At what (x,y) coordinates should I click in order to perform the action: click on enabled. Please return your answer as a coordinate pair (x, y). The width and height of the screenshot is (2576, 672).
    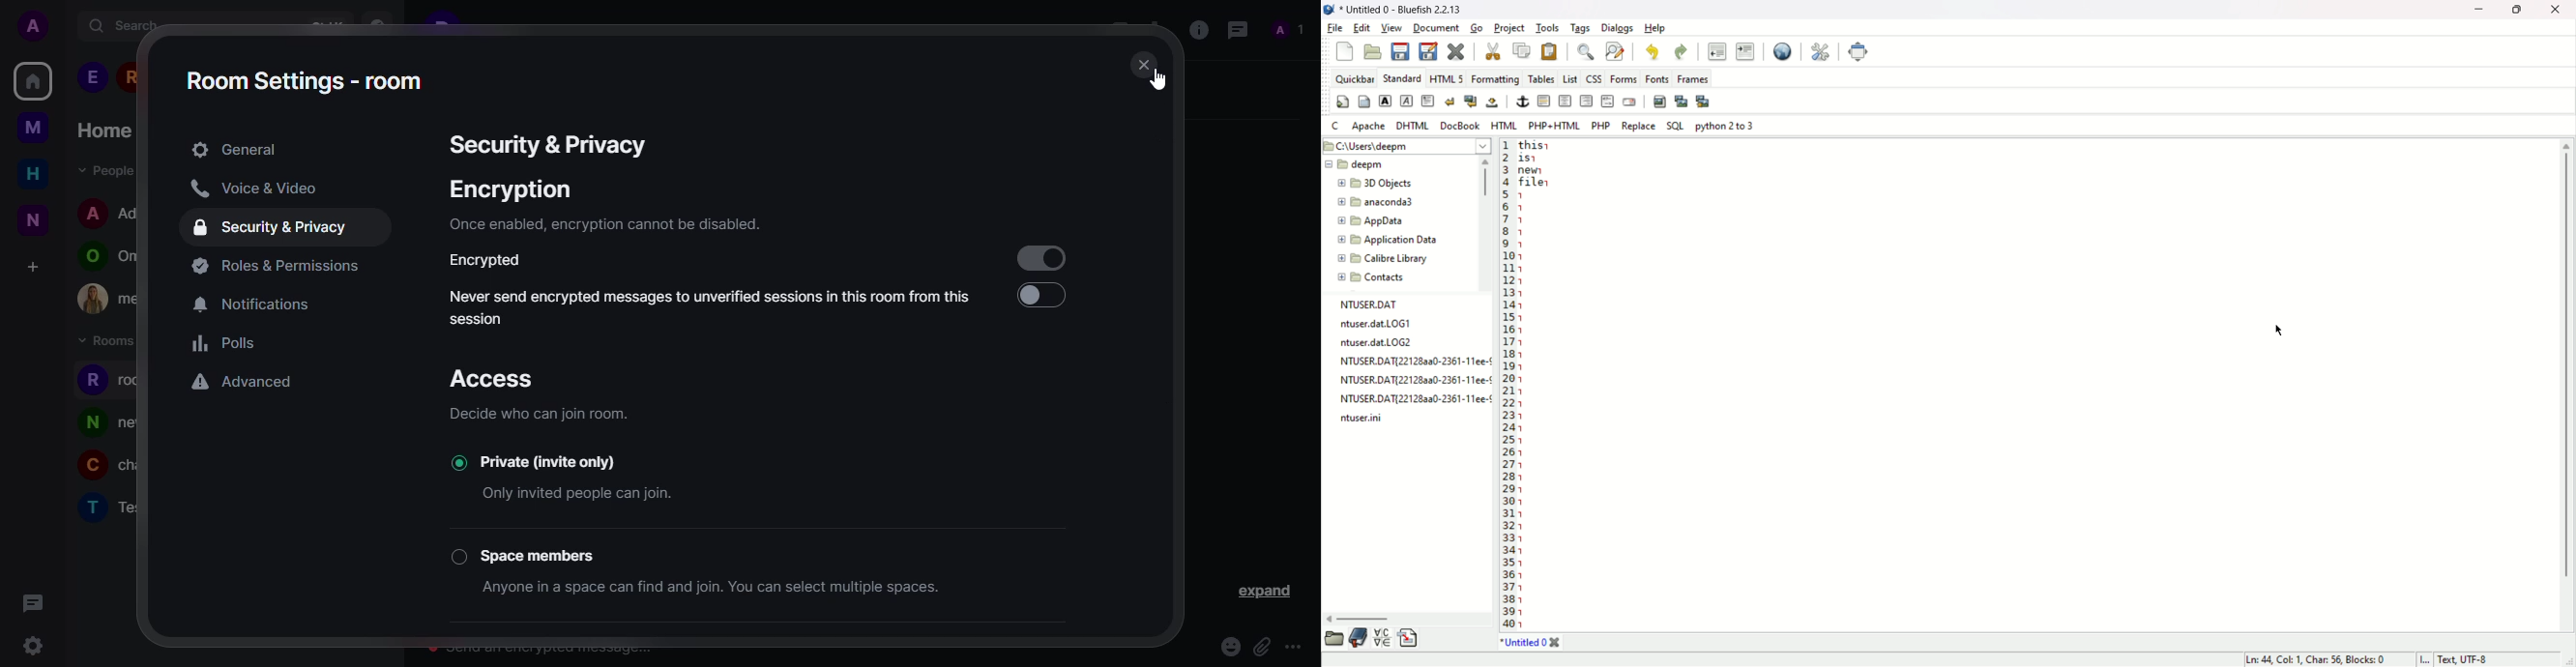
    Looking at the image, I should click on (1040, 257).